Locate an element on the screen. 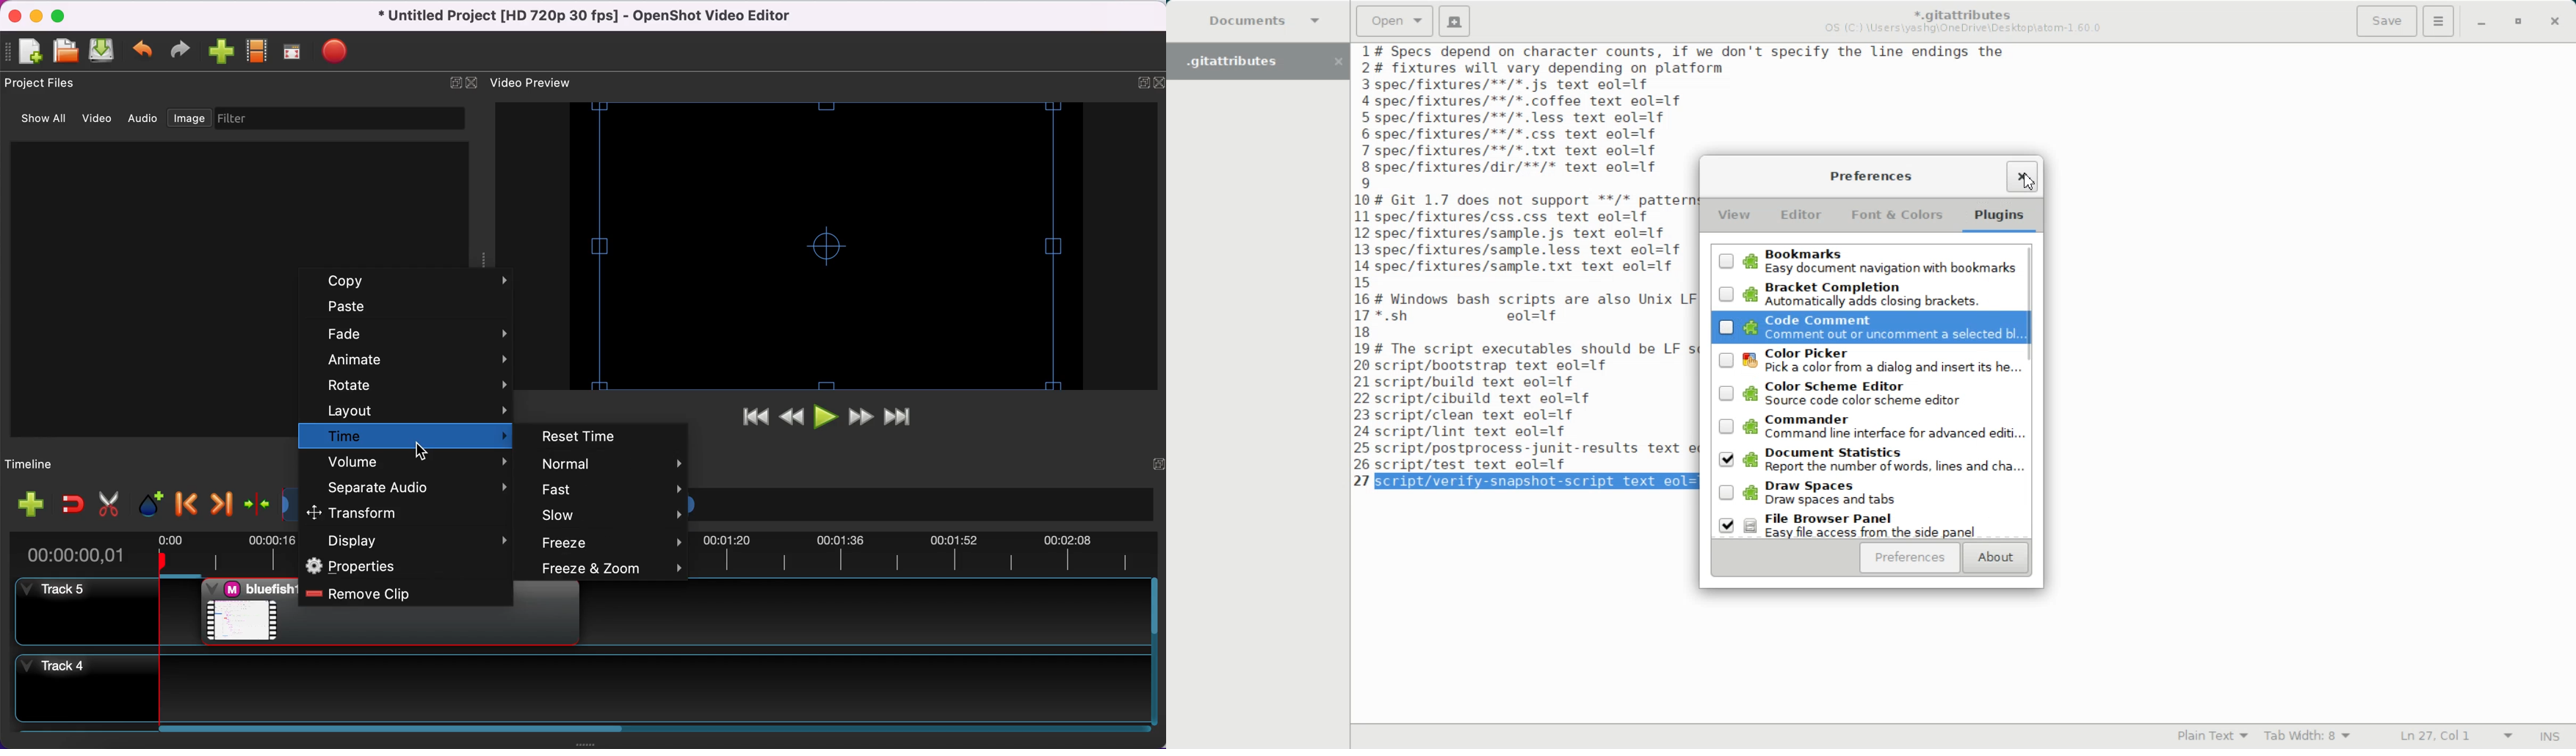  Draw Spaces: Draw spaces and tabs is located at coordinates (1867, 492).